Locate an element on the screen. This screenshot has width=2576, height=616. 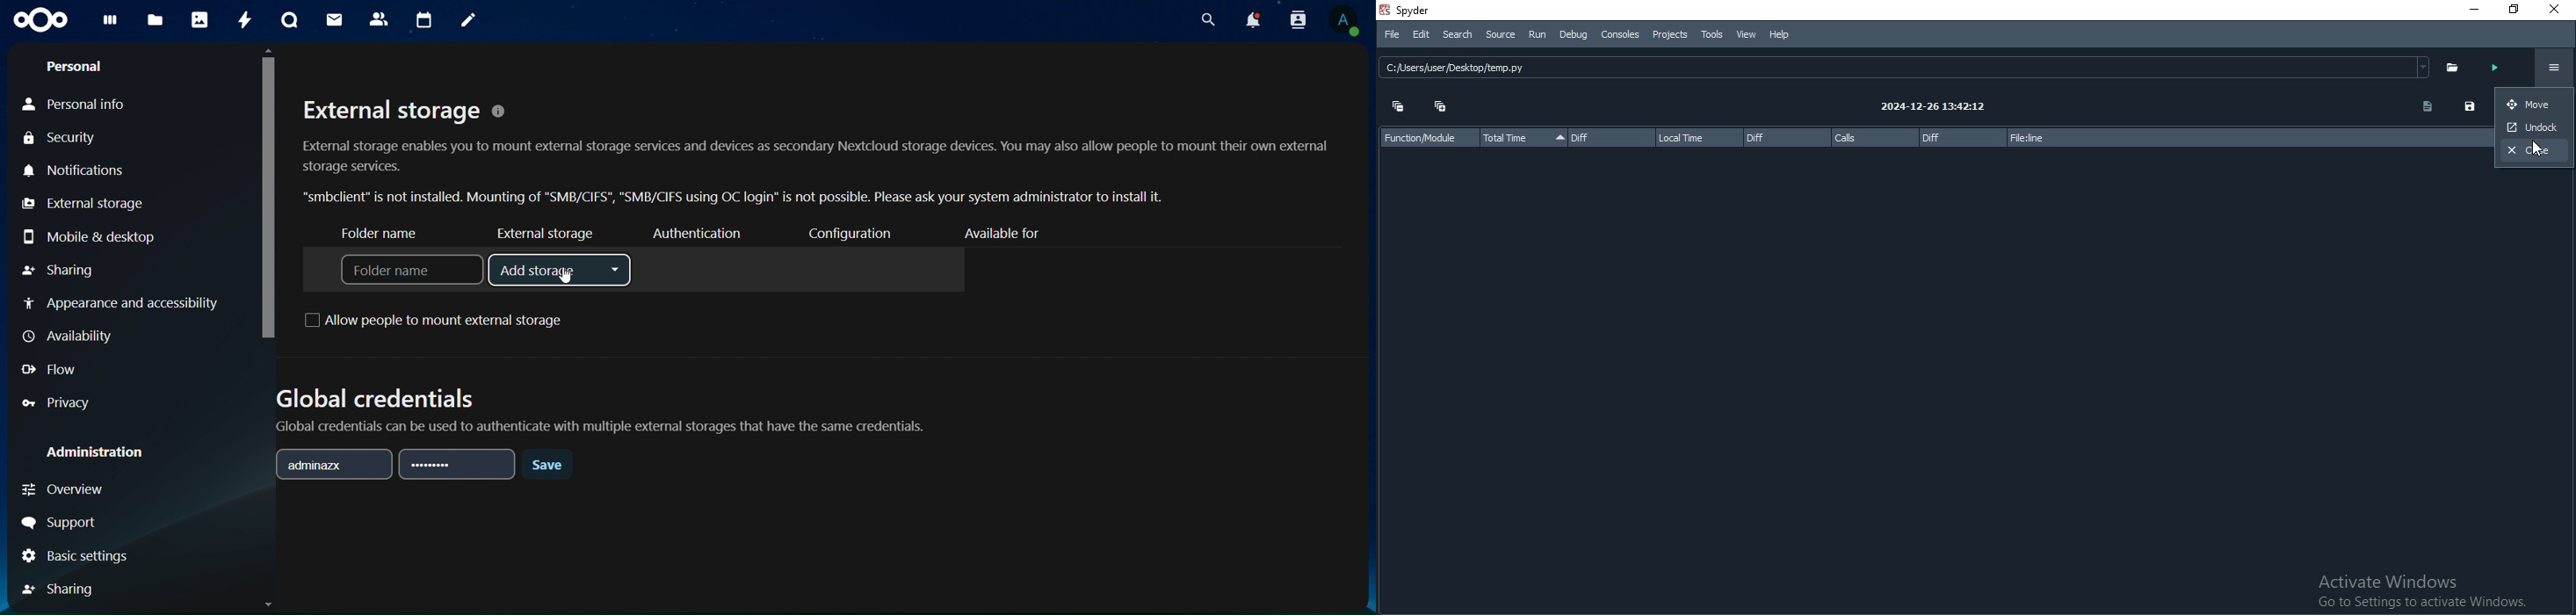
Search is located at coordinates (1458, 34).